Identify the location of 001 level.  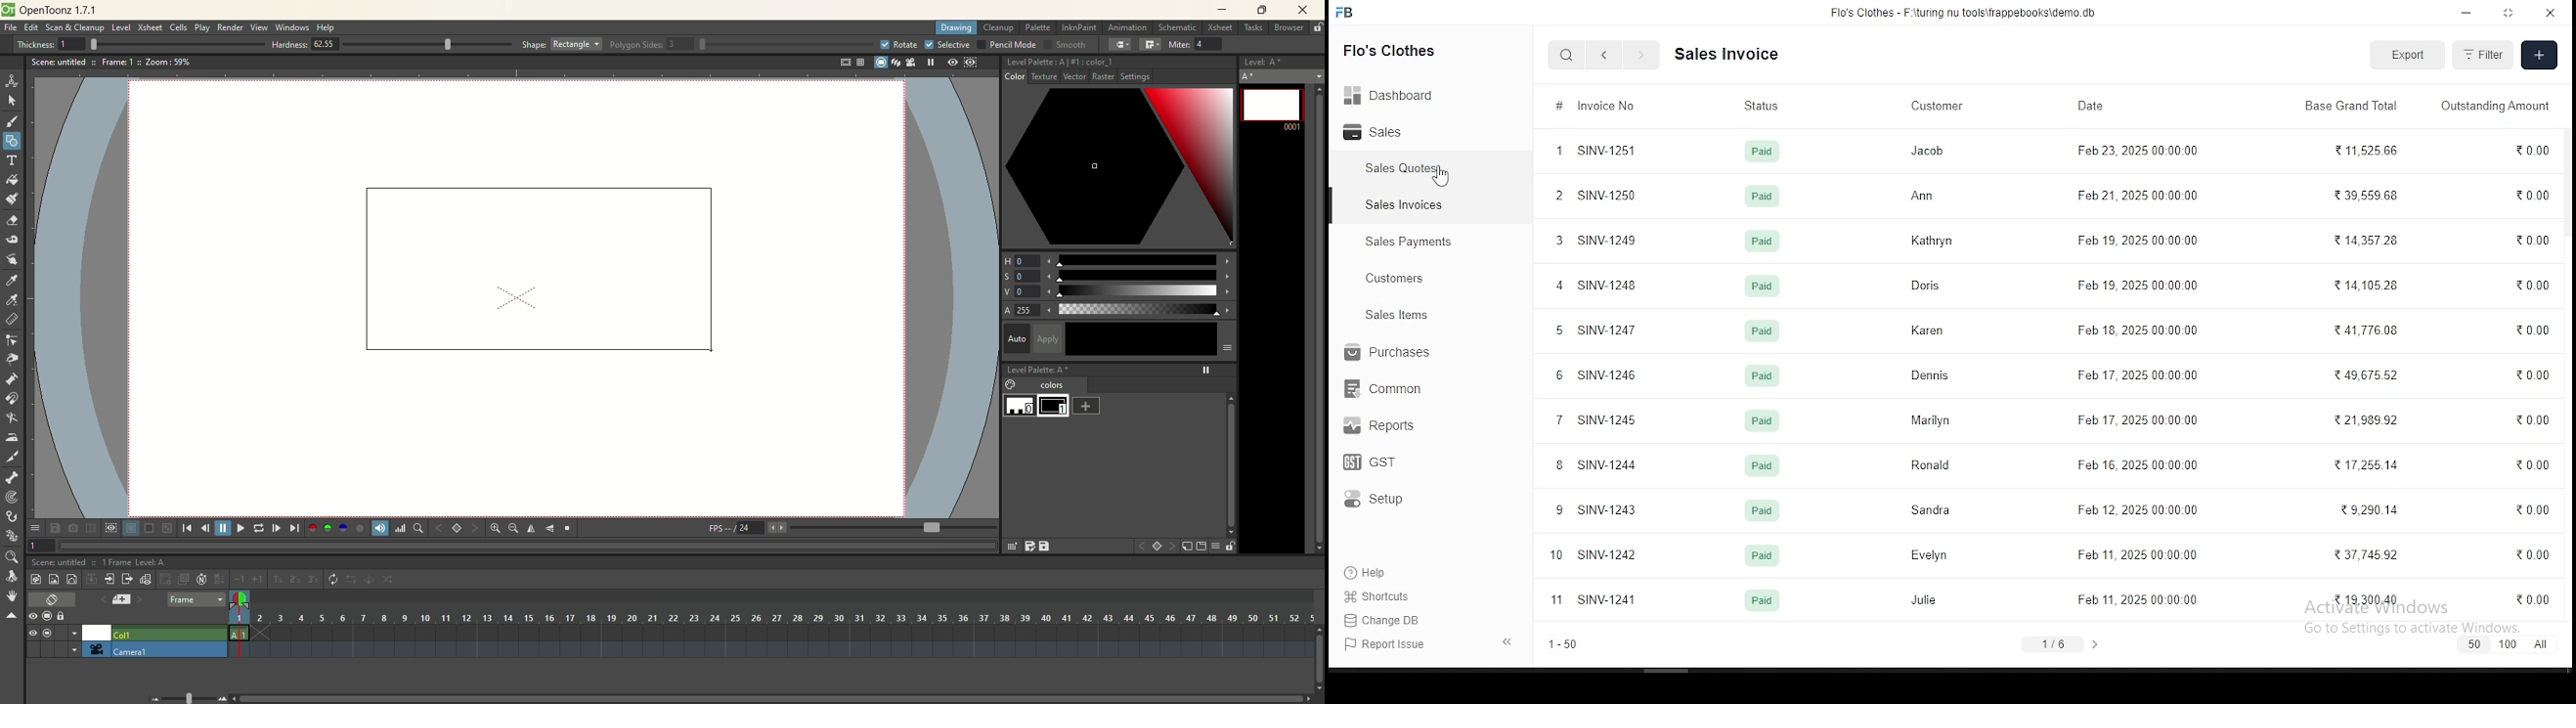
(1272, 107).